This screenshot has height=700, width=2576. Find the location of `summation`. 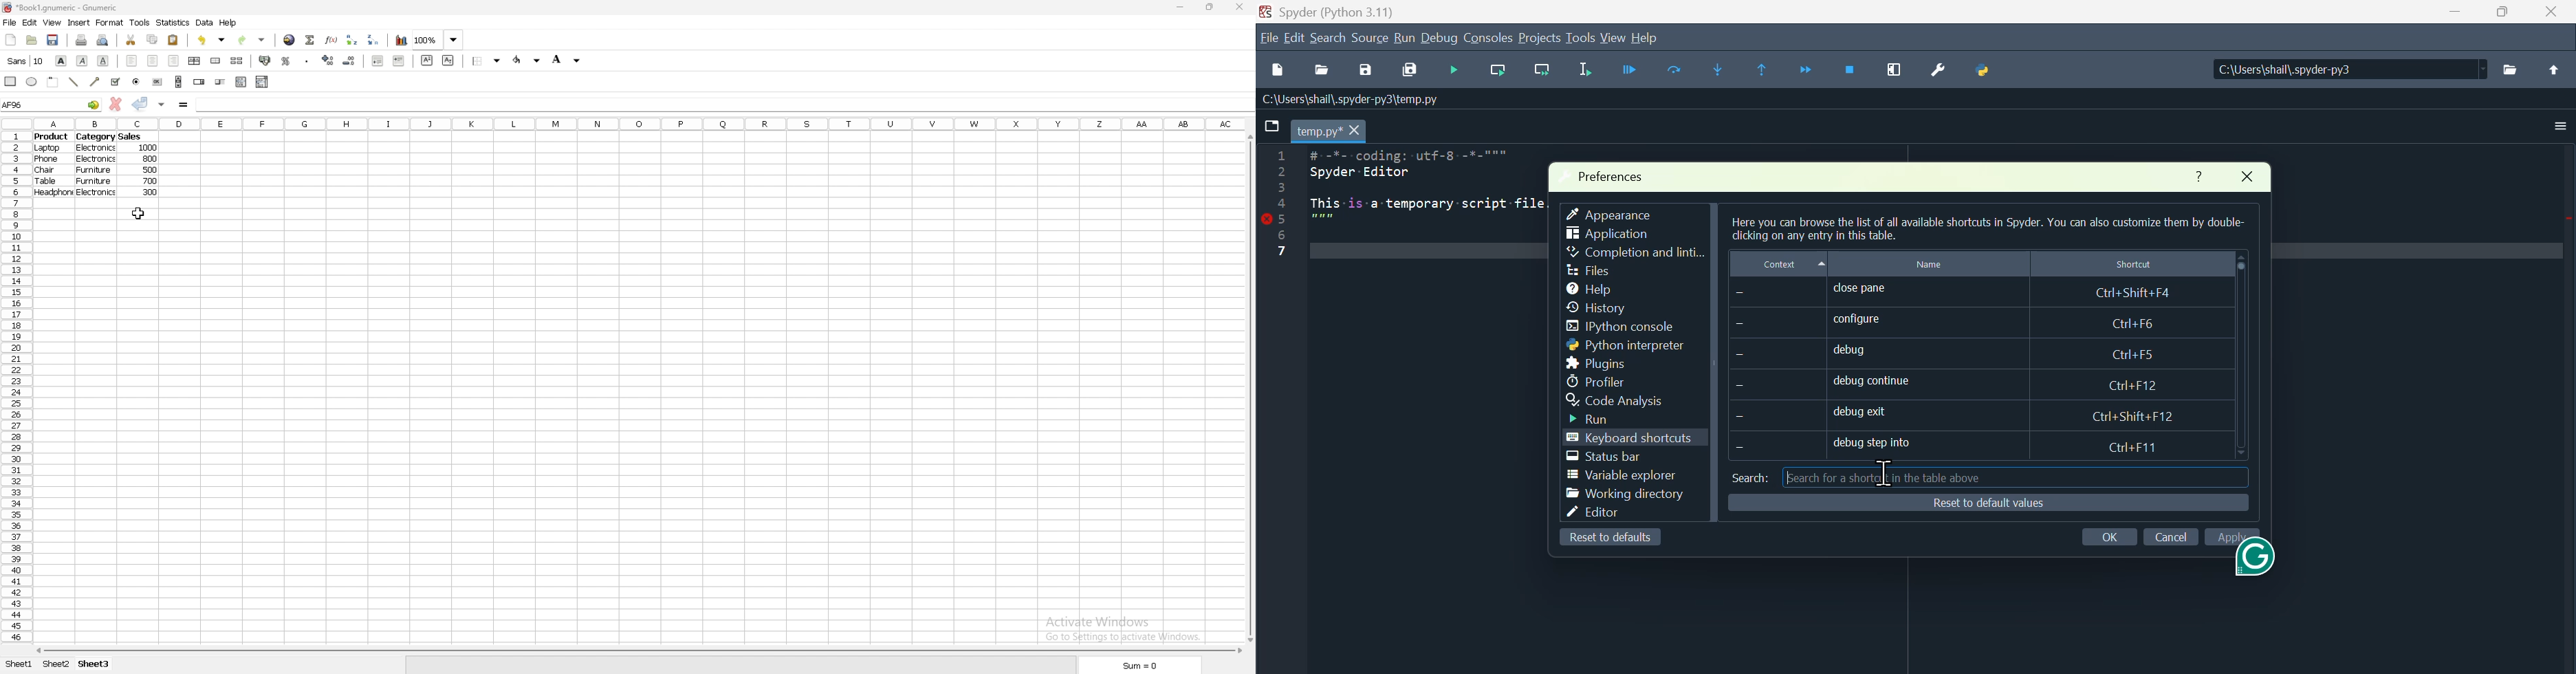

summation is located at coordinates (311, 39).